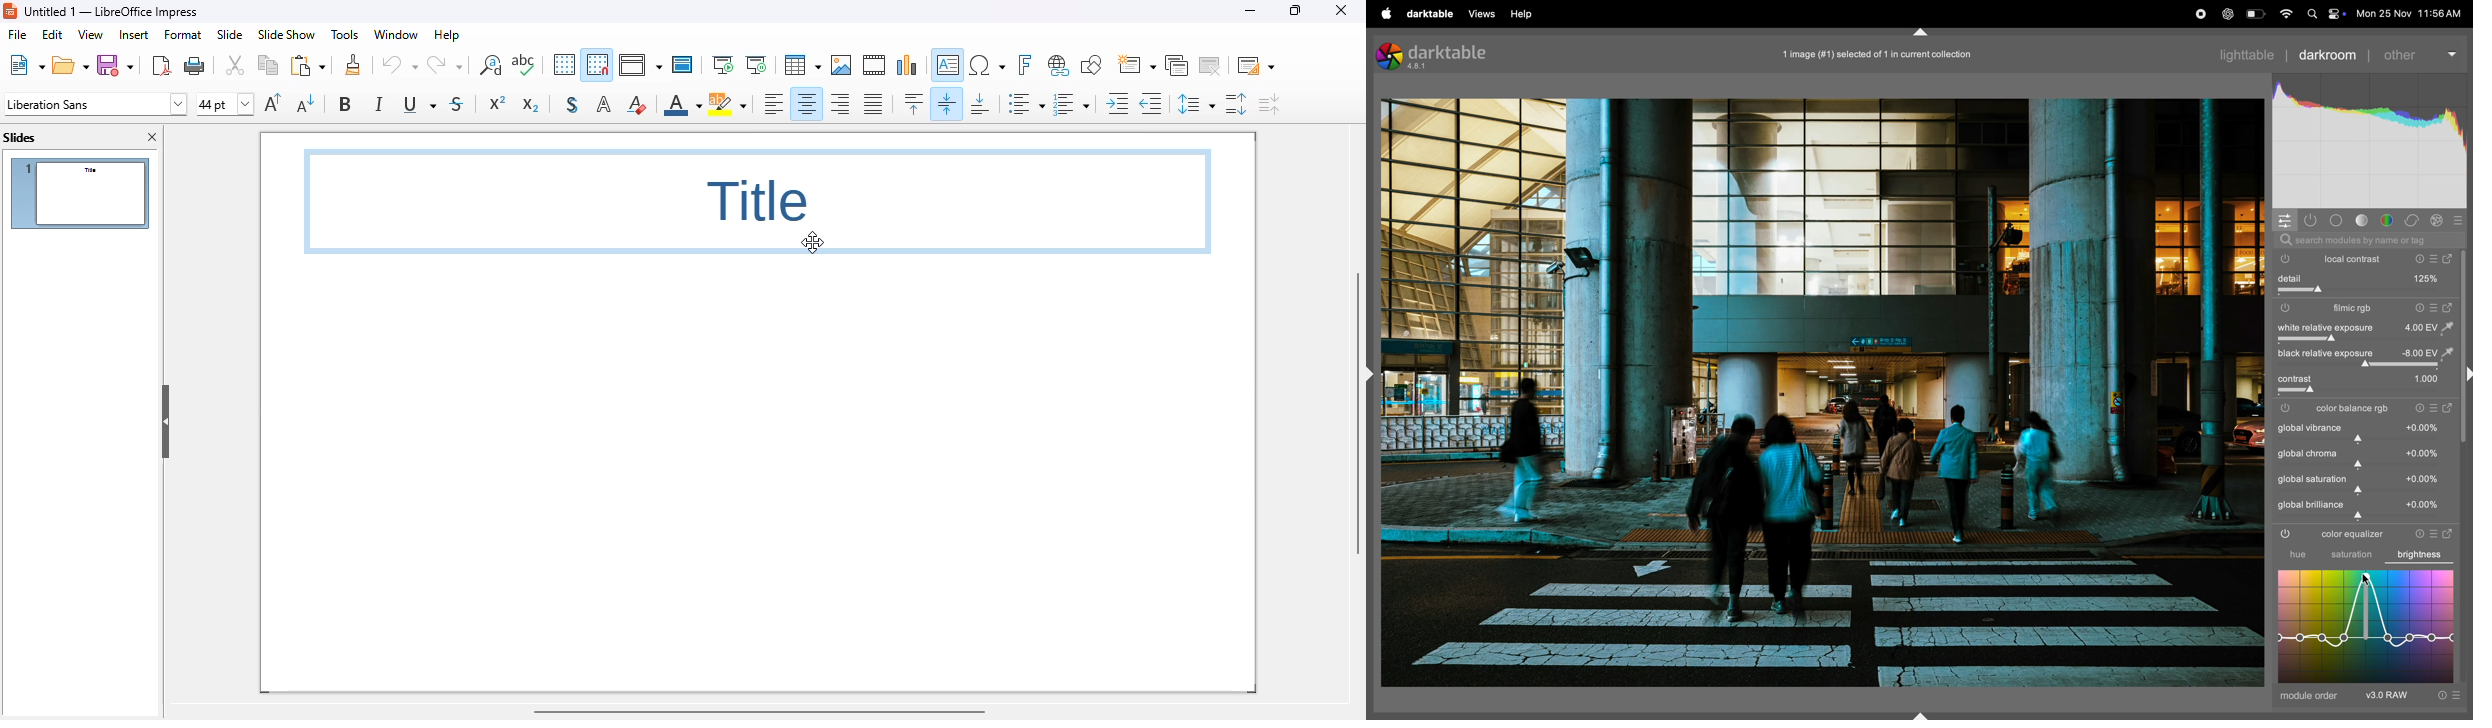  I want to click on view, so click(90, 34).